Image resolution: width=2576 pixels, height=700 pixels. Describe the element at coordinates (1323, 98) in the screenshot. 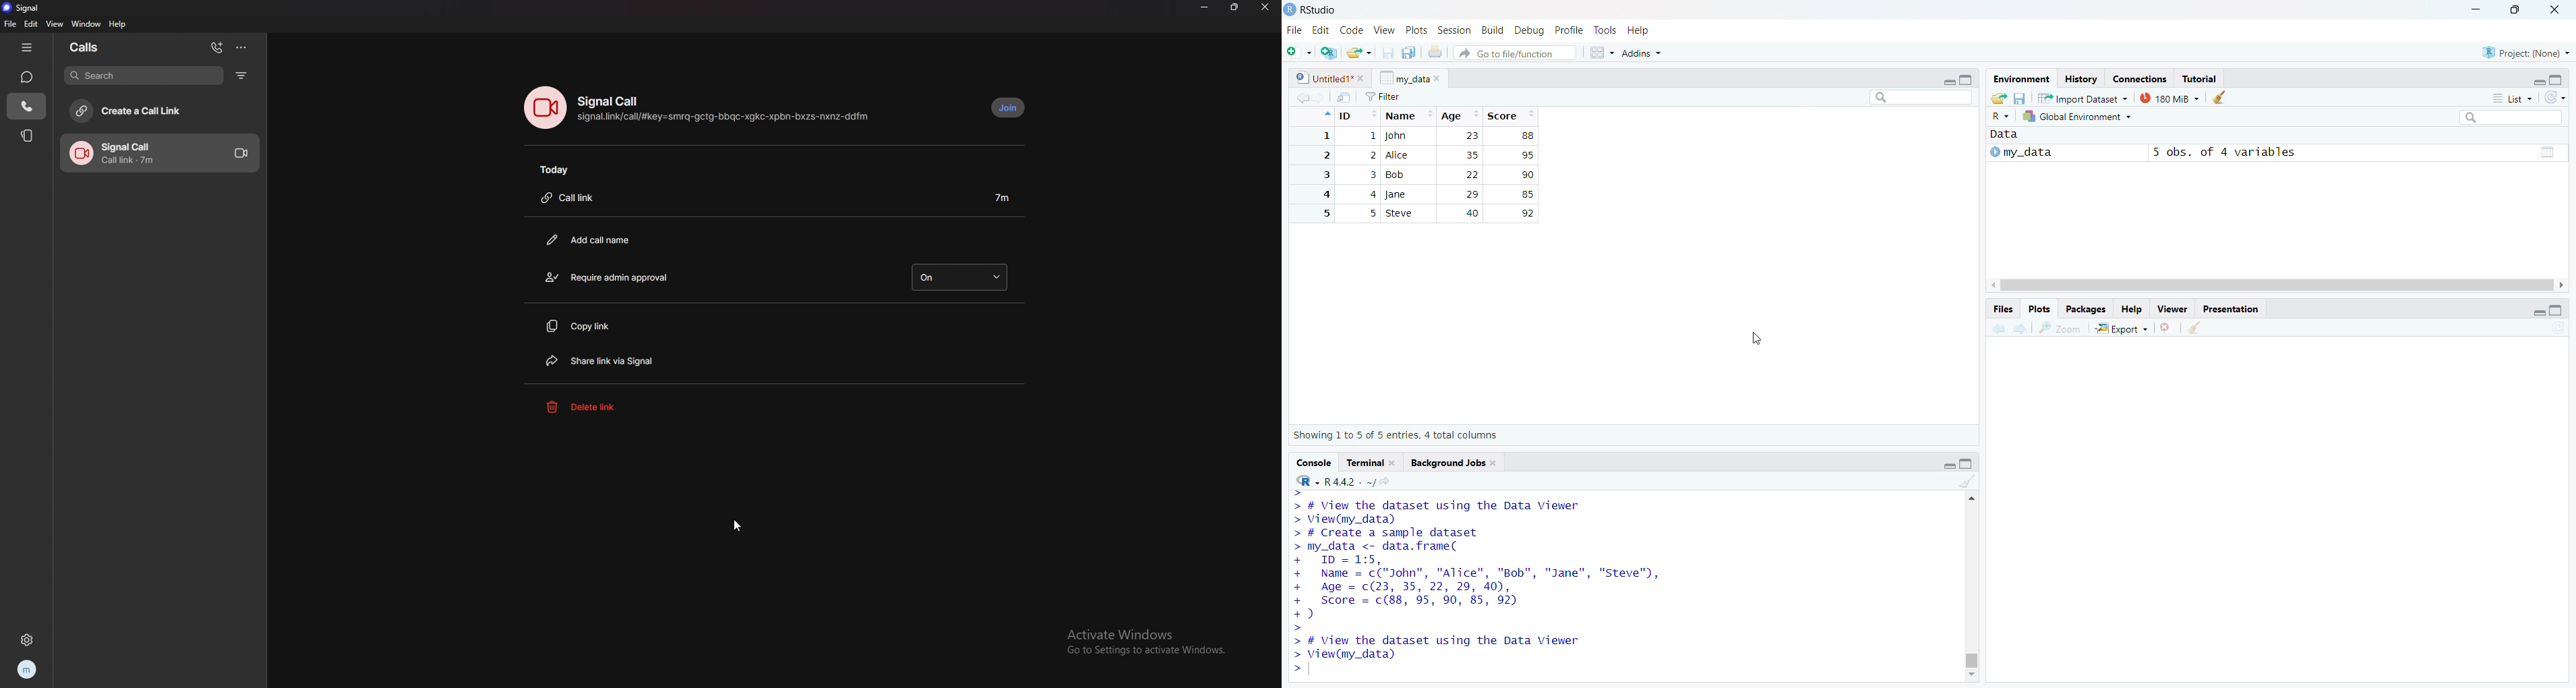

I see `Forward` at that location.